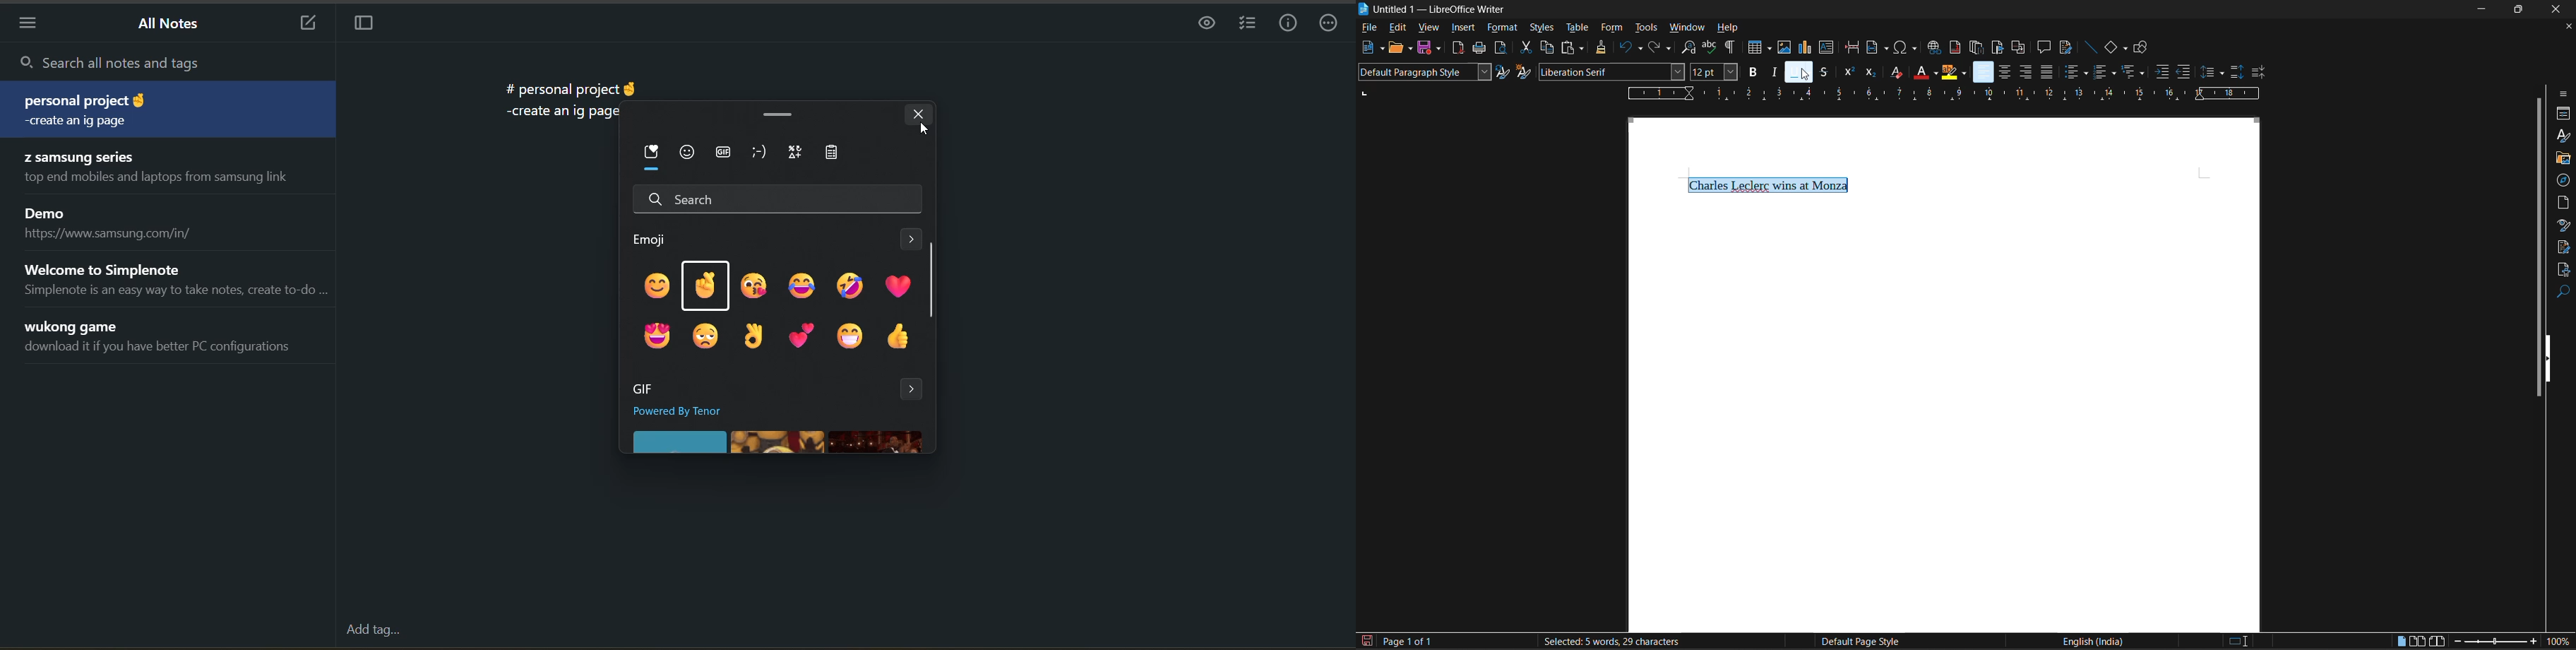 This screenshot has height=672, width=2576. I want to click on selected word and character count, so click(1610, 642).